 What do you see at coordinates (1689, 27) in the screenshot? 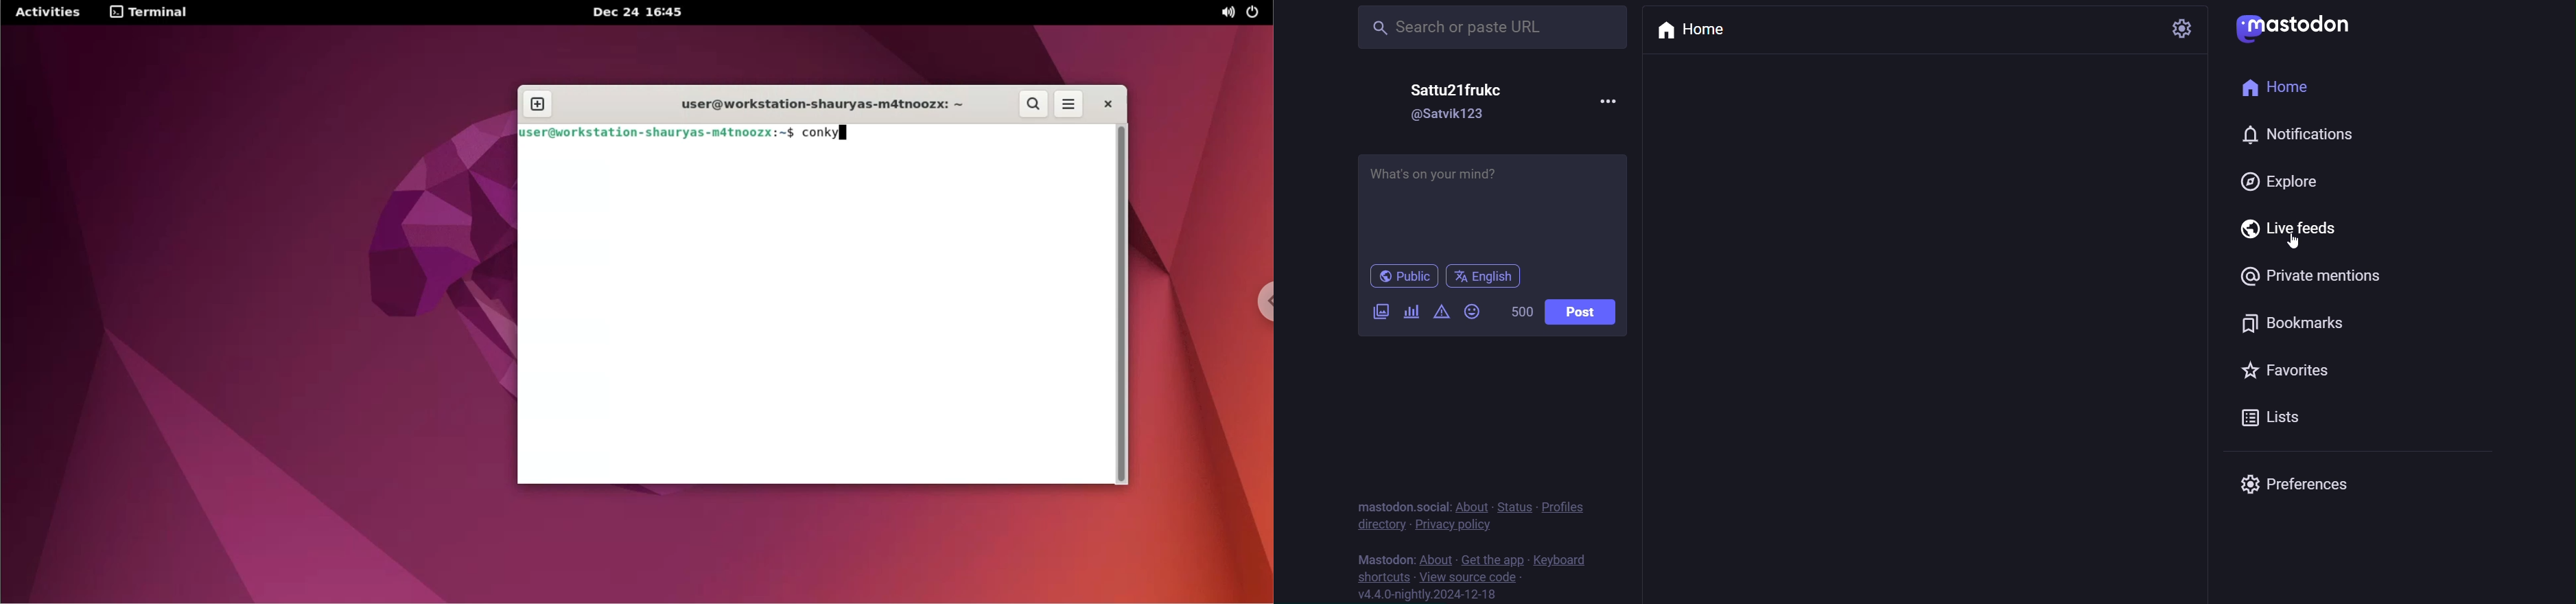
I see `home` at bounding box center [1689, 27].